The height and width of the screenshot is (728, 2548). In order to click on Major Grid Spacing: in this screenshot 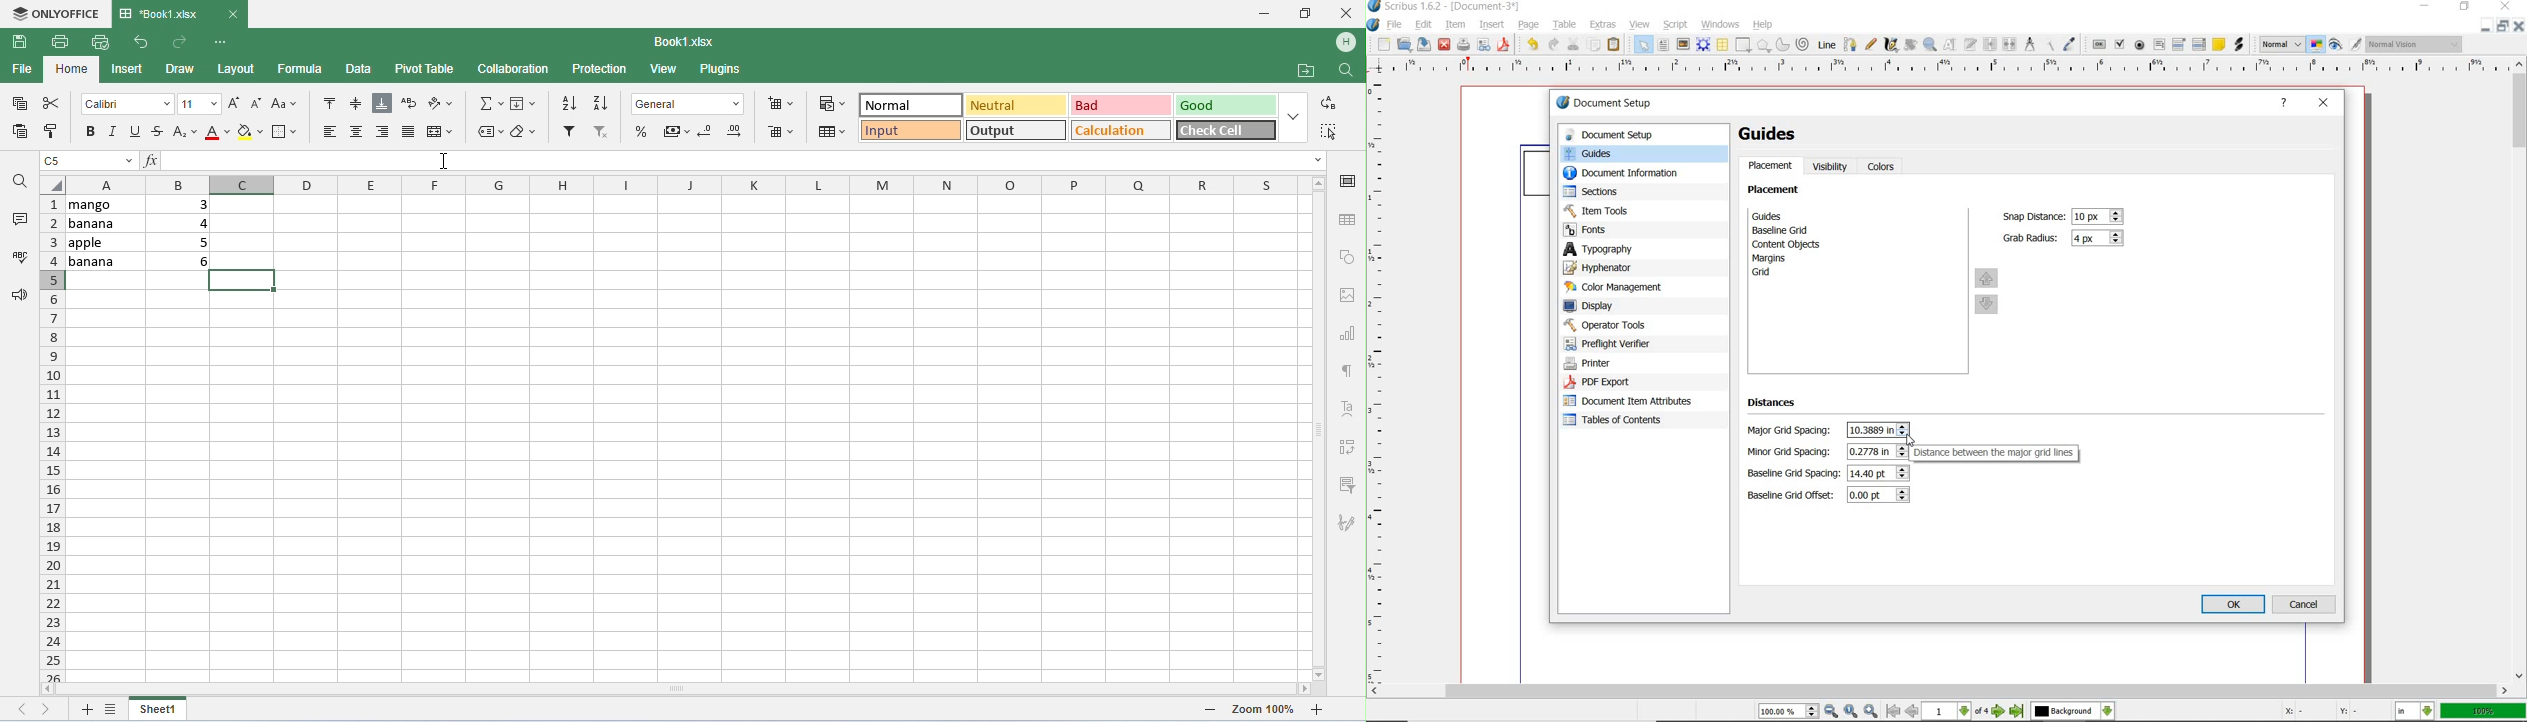, I will do `click(1793, 431)`.